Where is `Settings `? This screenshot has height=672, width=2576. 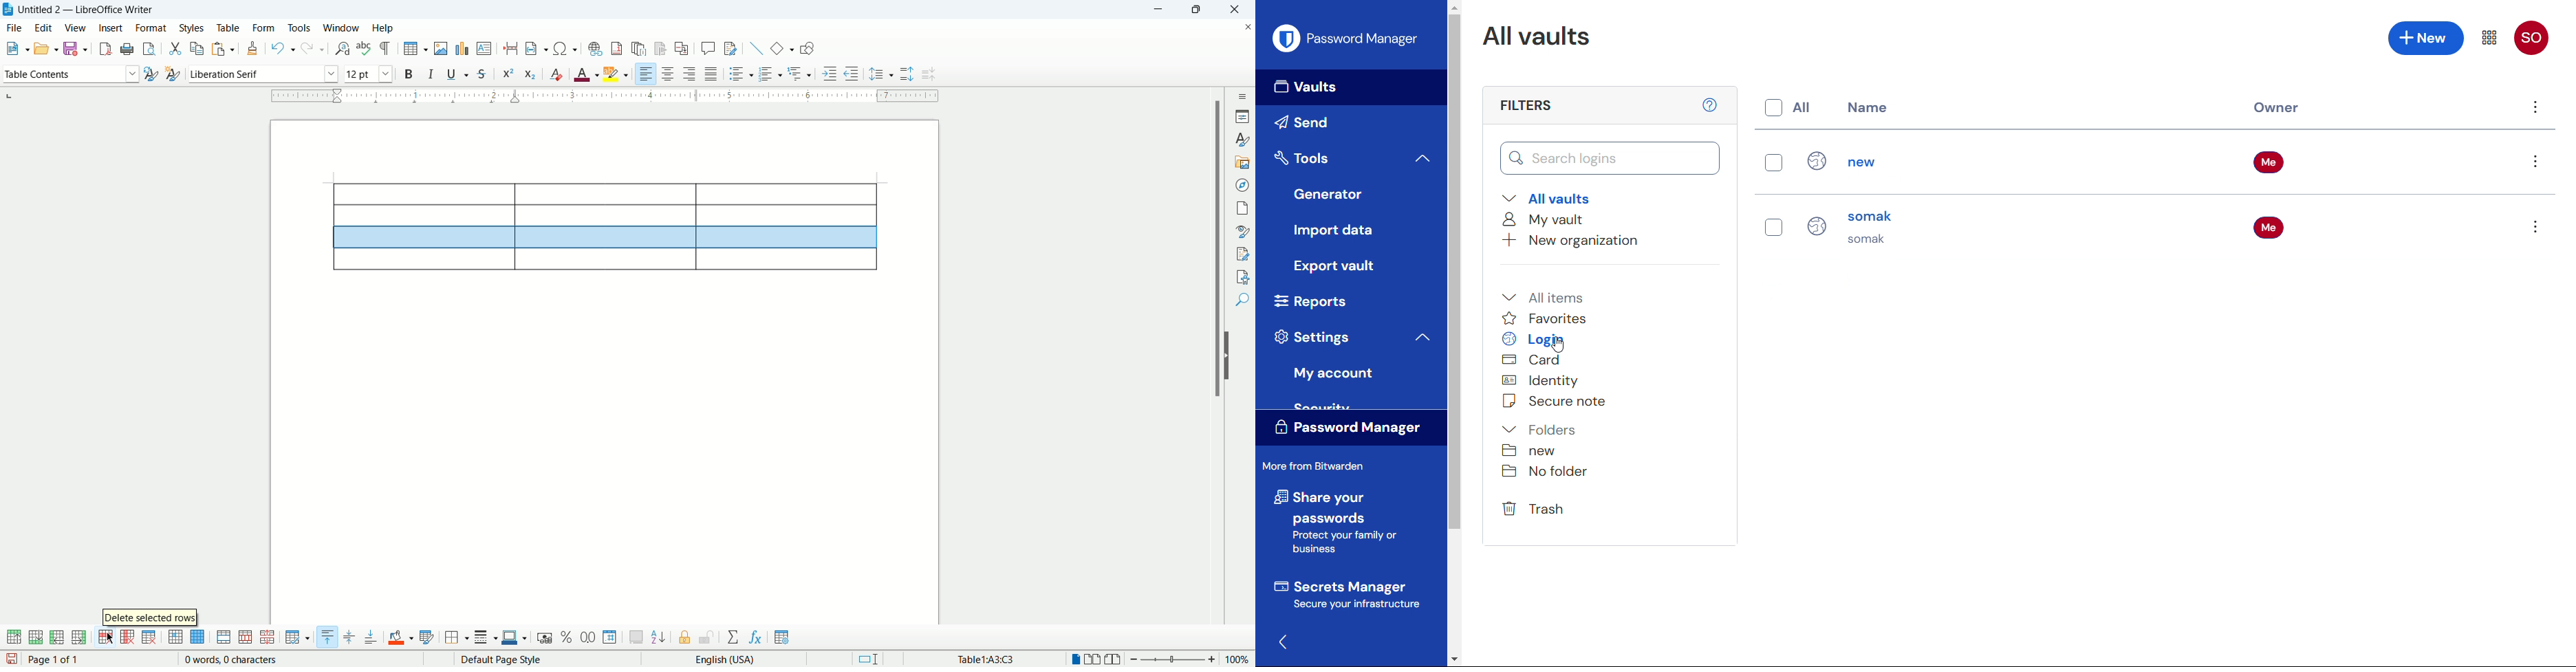 Settings  is located at coordinates (1314, 338).